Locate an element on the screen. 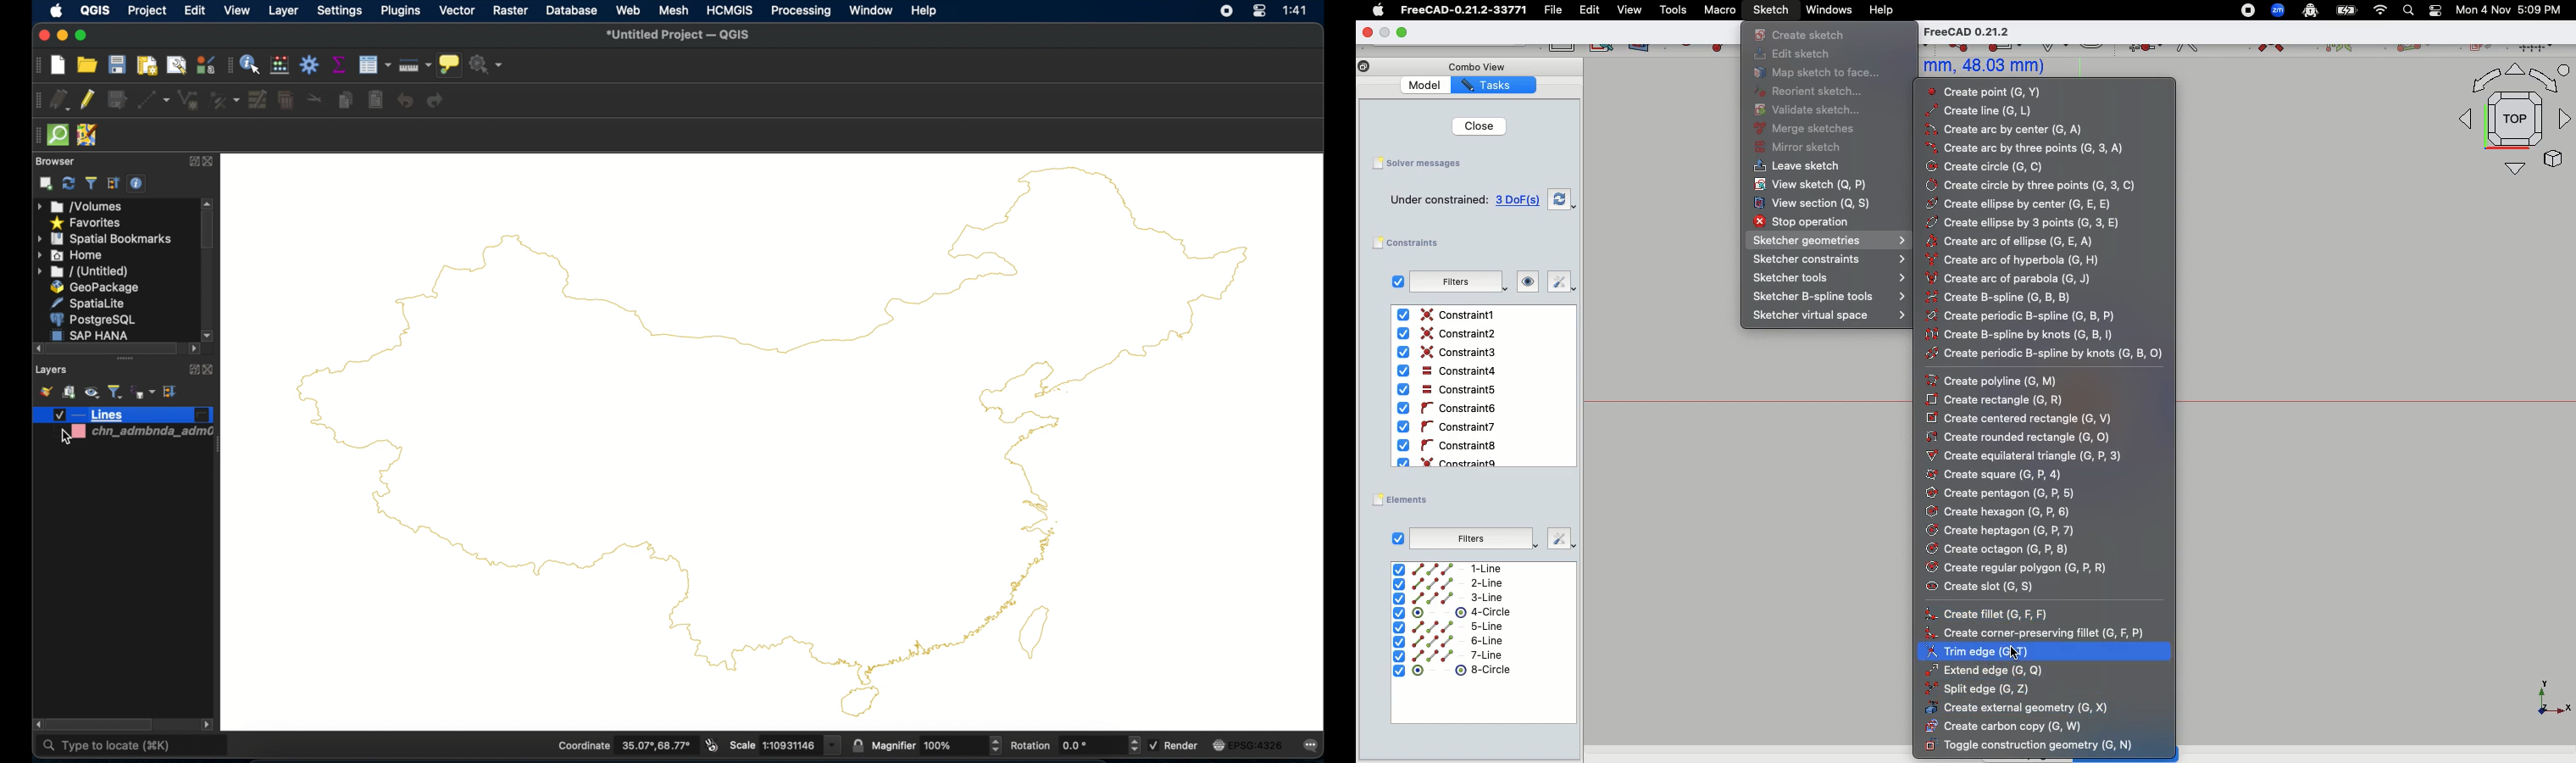 Image resolution: width=2576 pixels, height=784 pixels. Constraint6 is located at coordinates (1451, 426).